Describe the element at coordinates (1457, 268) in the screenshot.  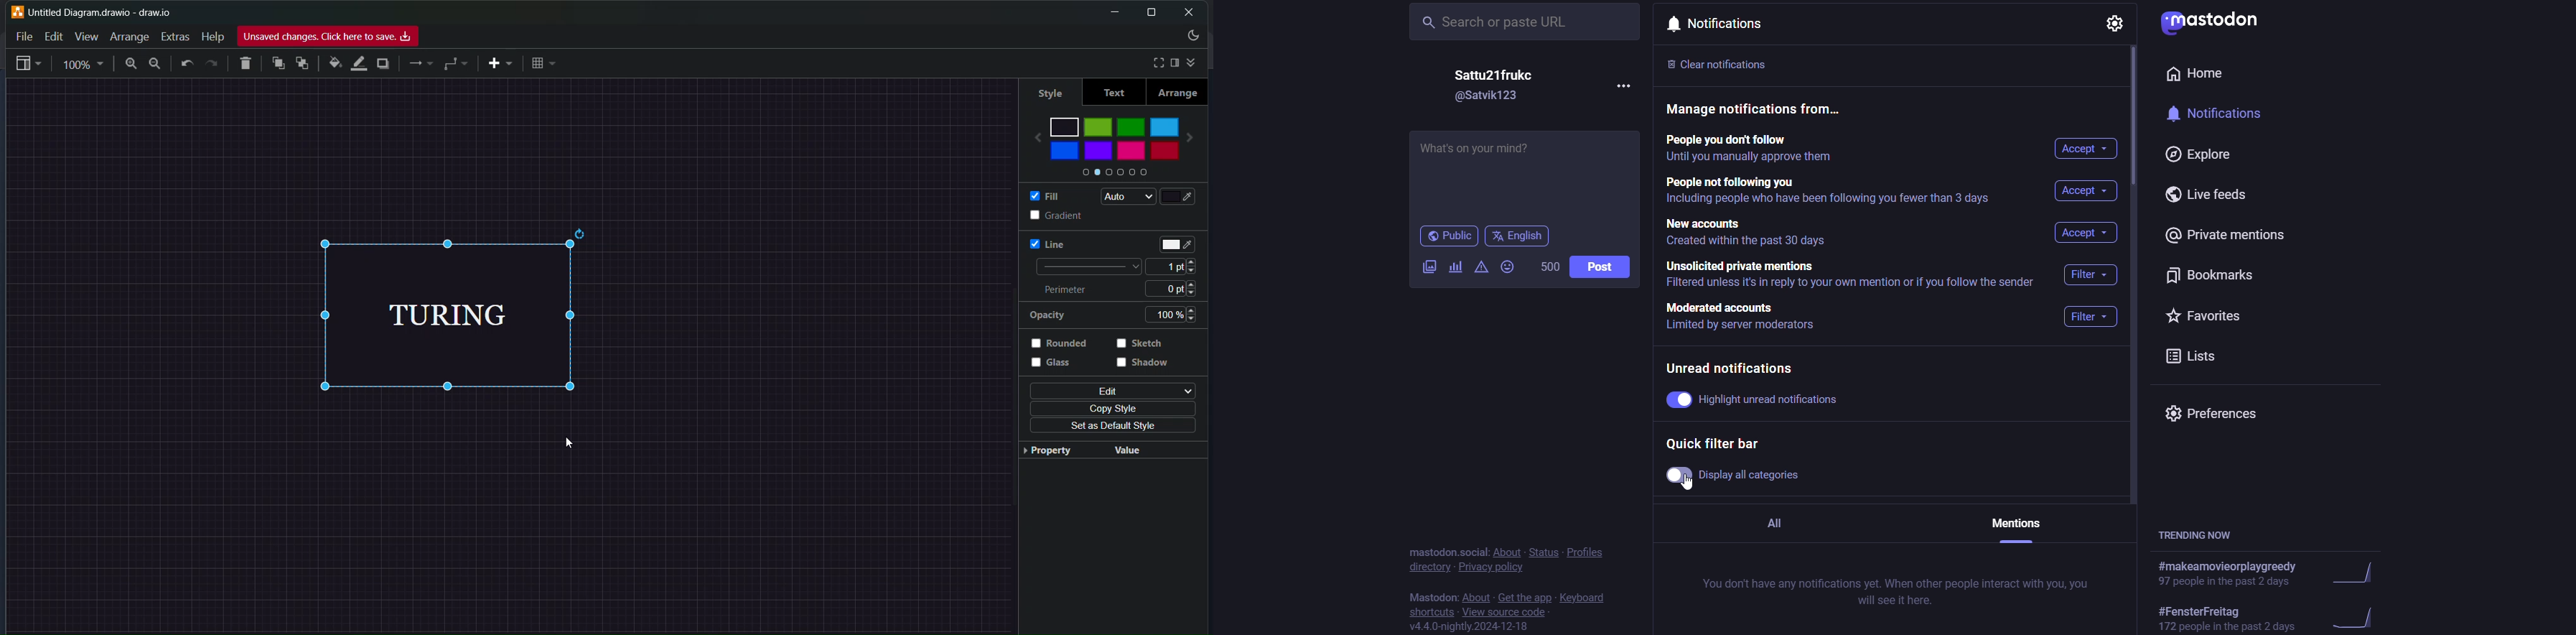
I see `add a poll` at that location.